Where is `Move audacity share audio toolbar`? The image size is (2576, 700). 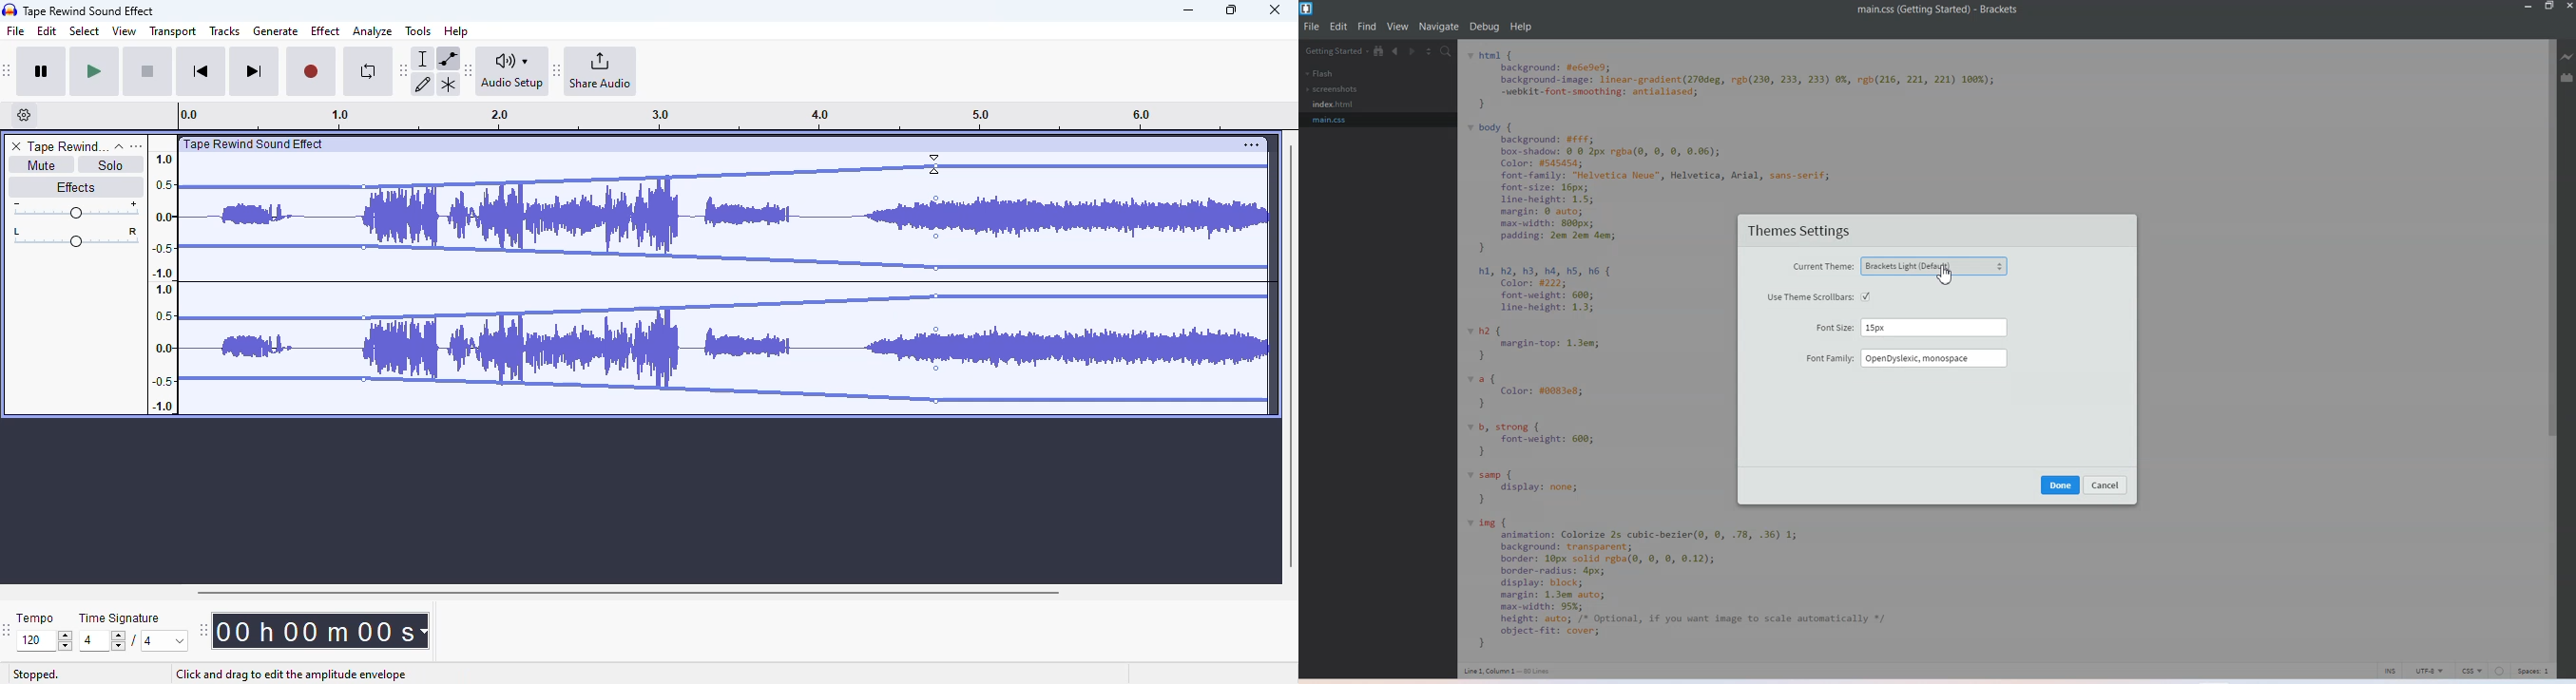 Move audacity share audio toolbar is located at coordinates (557, 71).